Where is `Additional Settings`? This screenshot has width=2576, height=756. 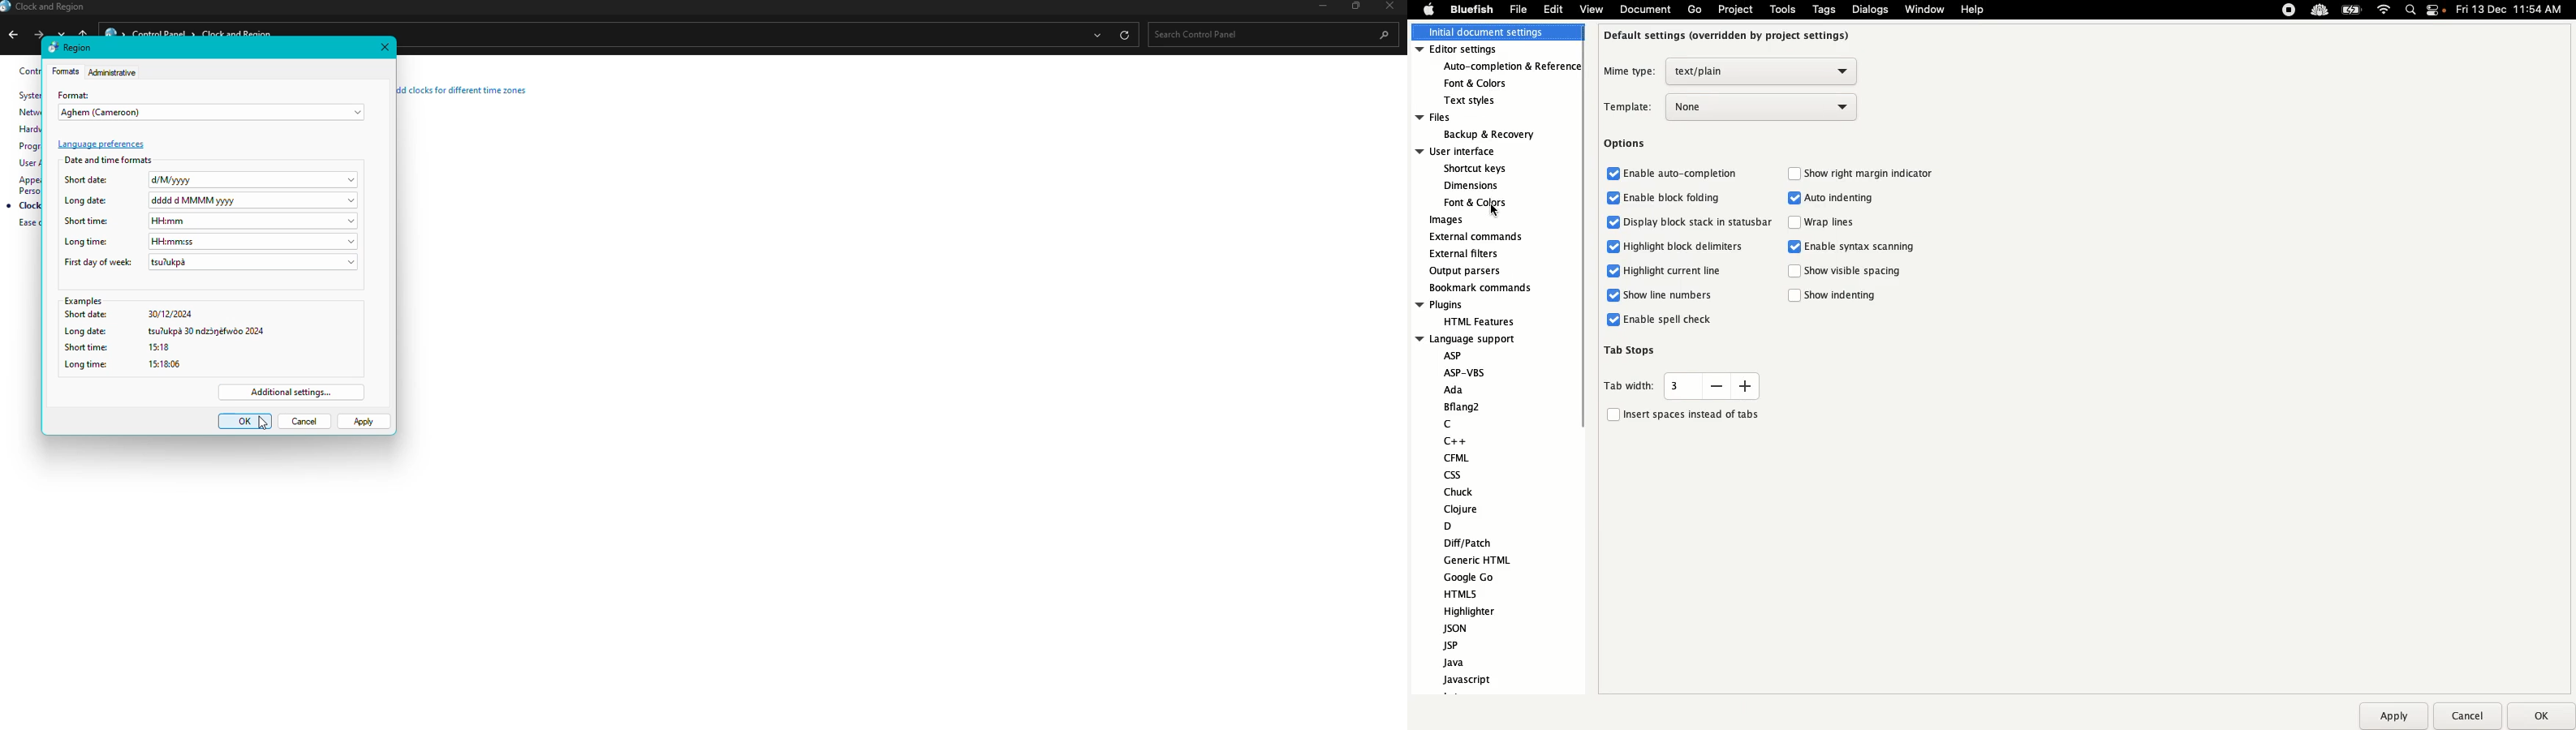 Additional Settings is located at coordinates (292, 392).